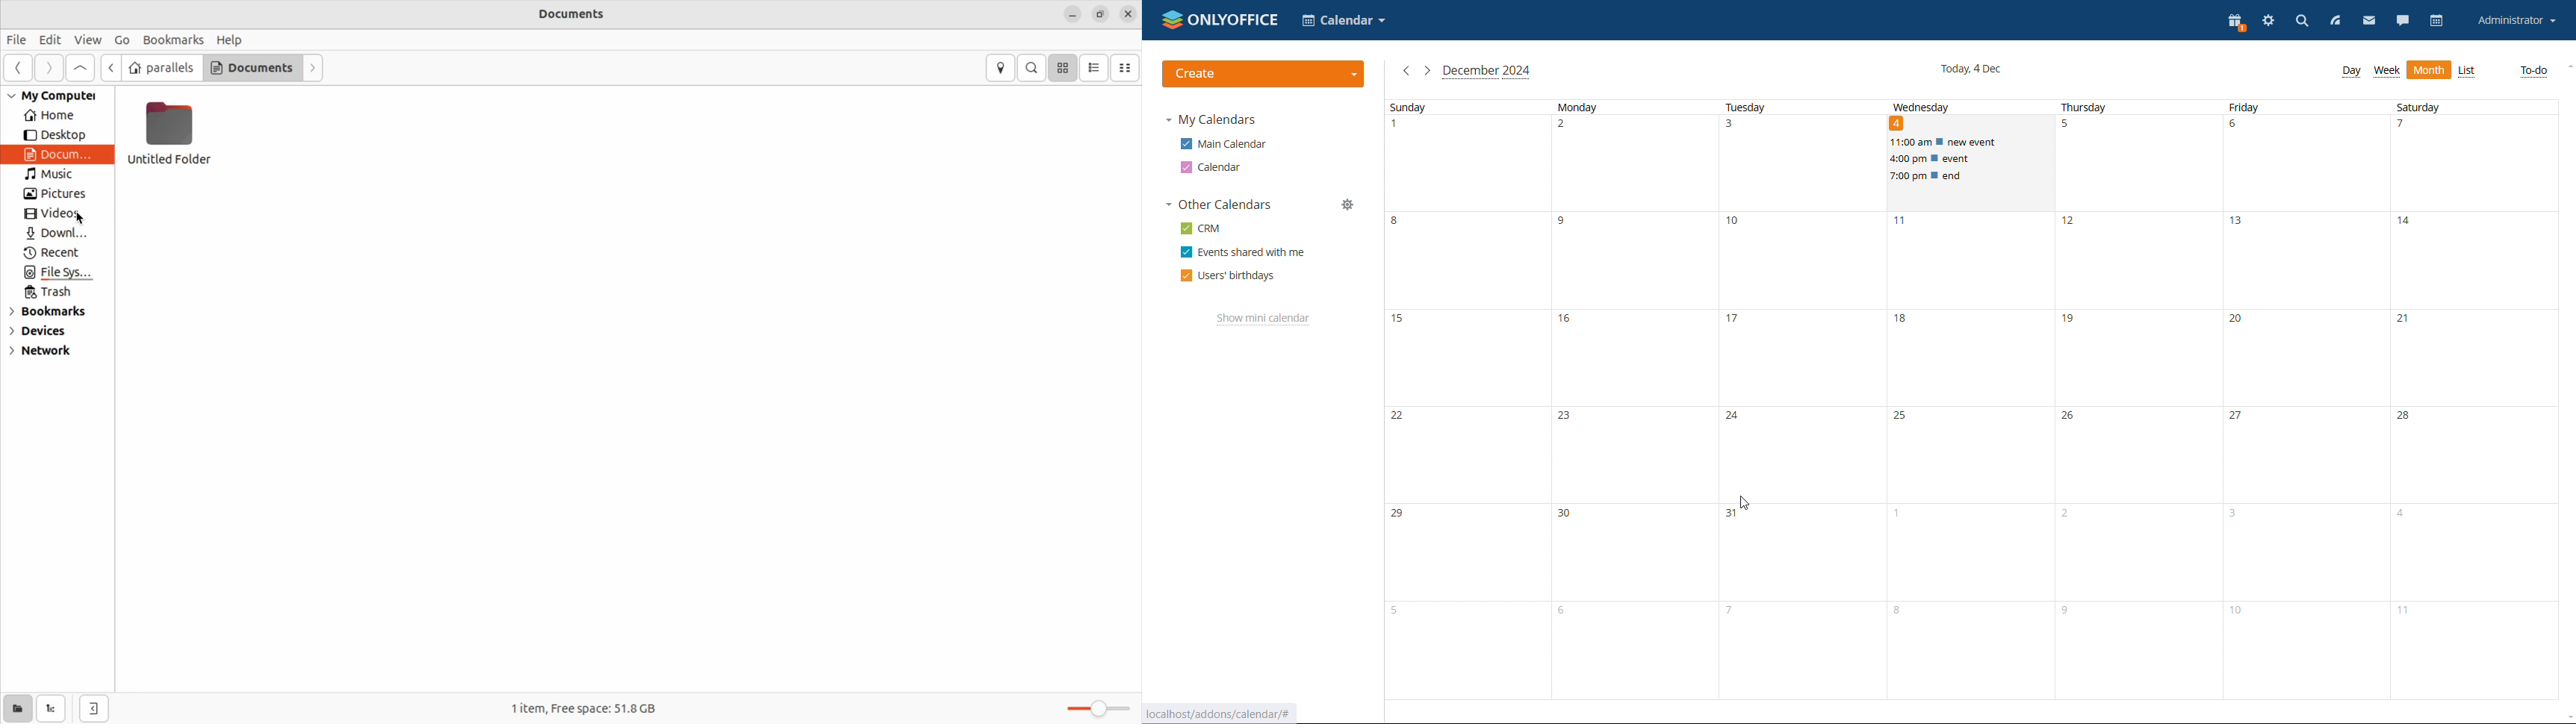 This screenshot has height=728, width=2576. I want to click on search bar, so click(1032, 66).